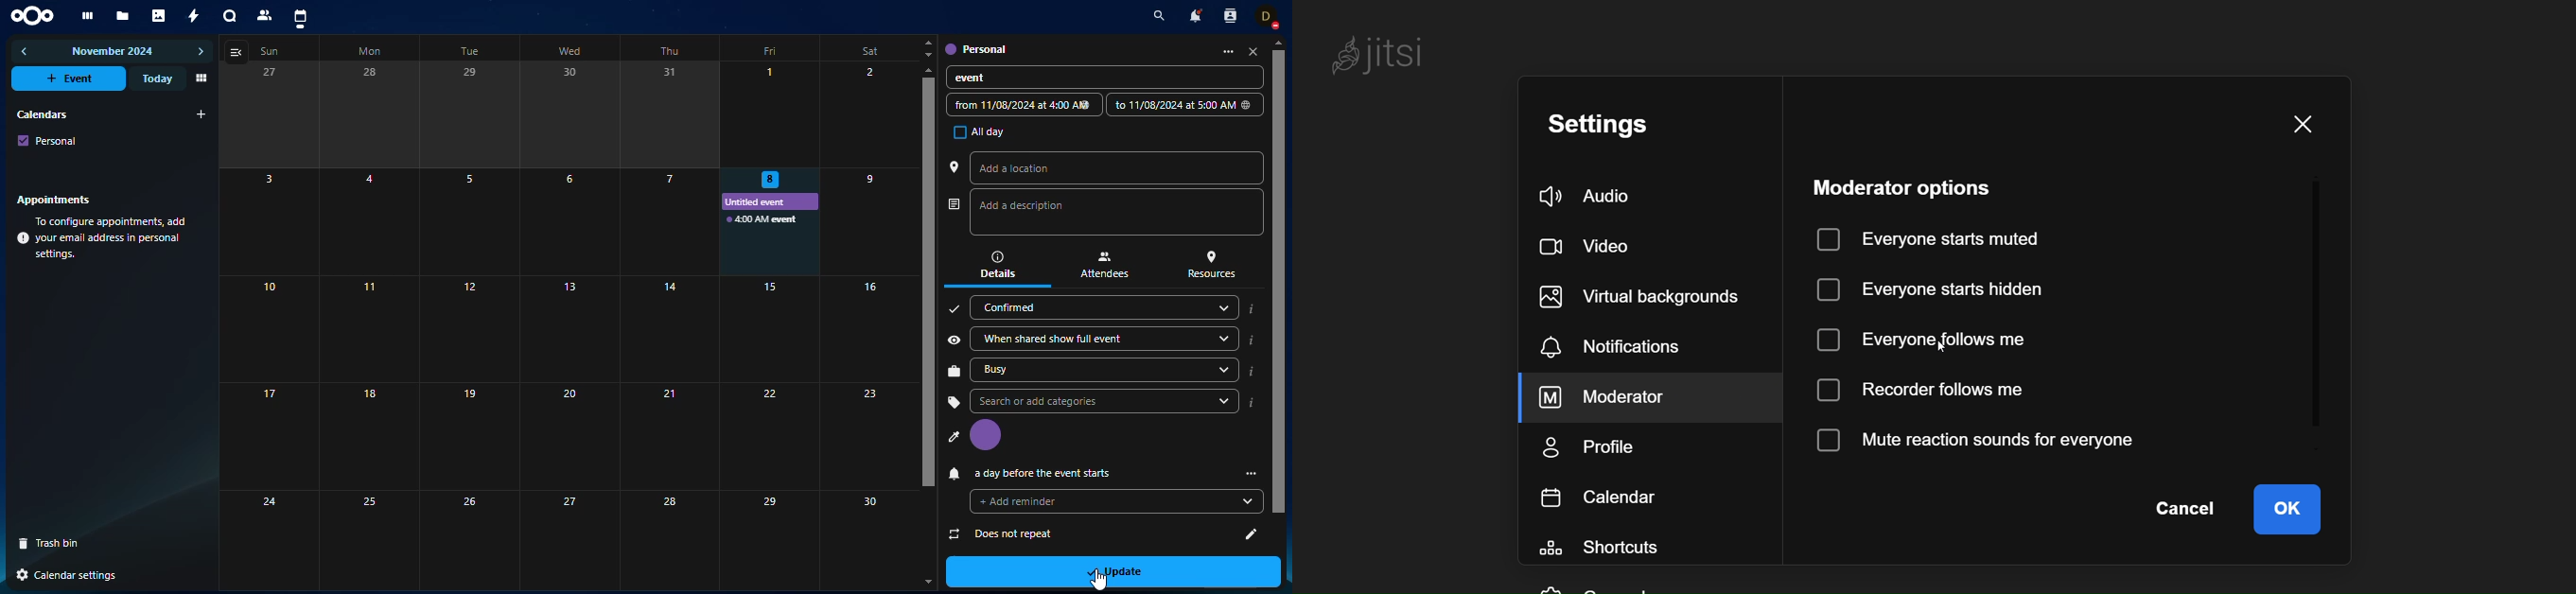 This screenshot has width=2576, height=616. What do you see at coordinates (669, 435) in the screenshot?
I see `21` at bounding box center [669, 435].